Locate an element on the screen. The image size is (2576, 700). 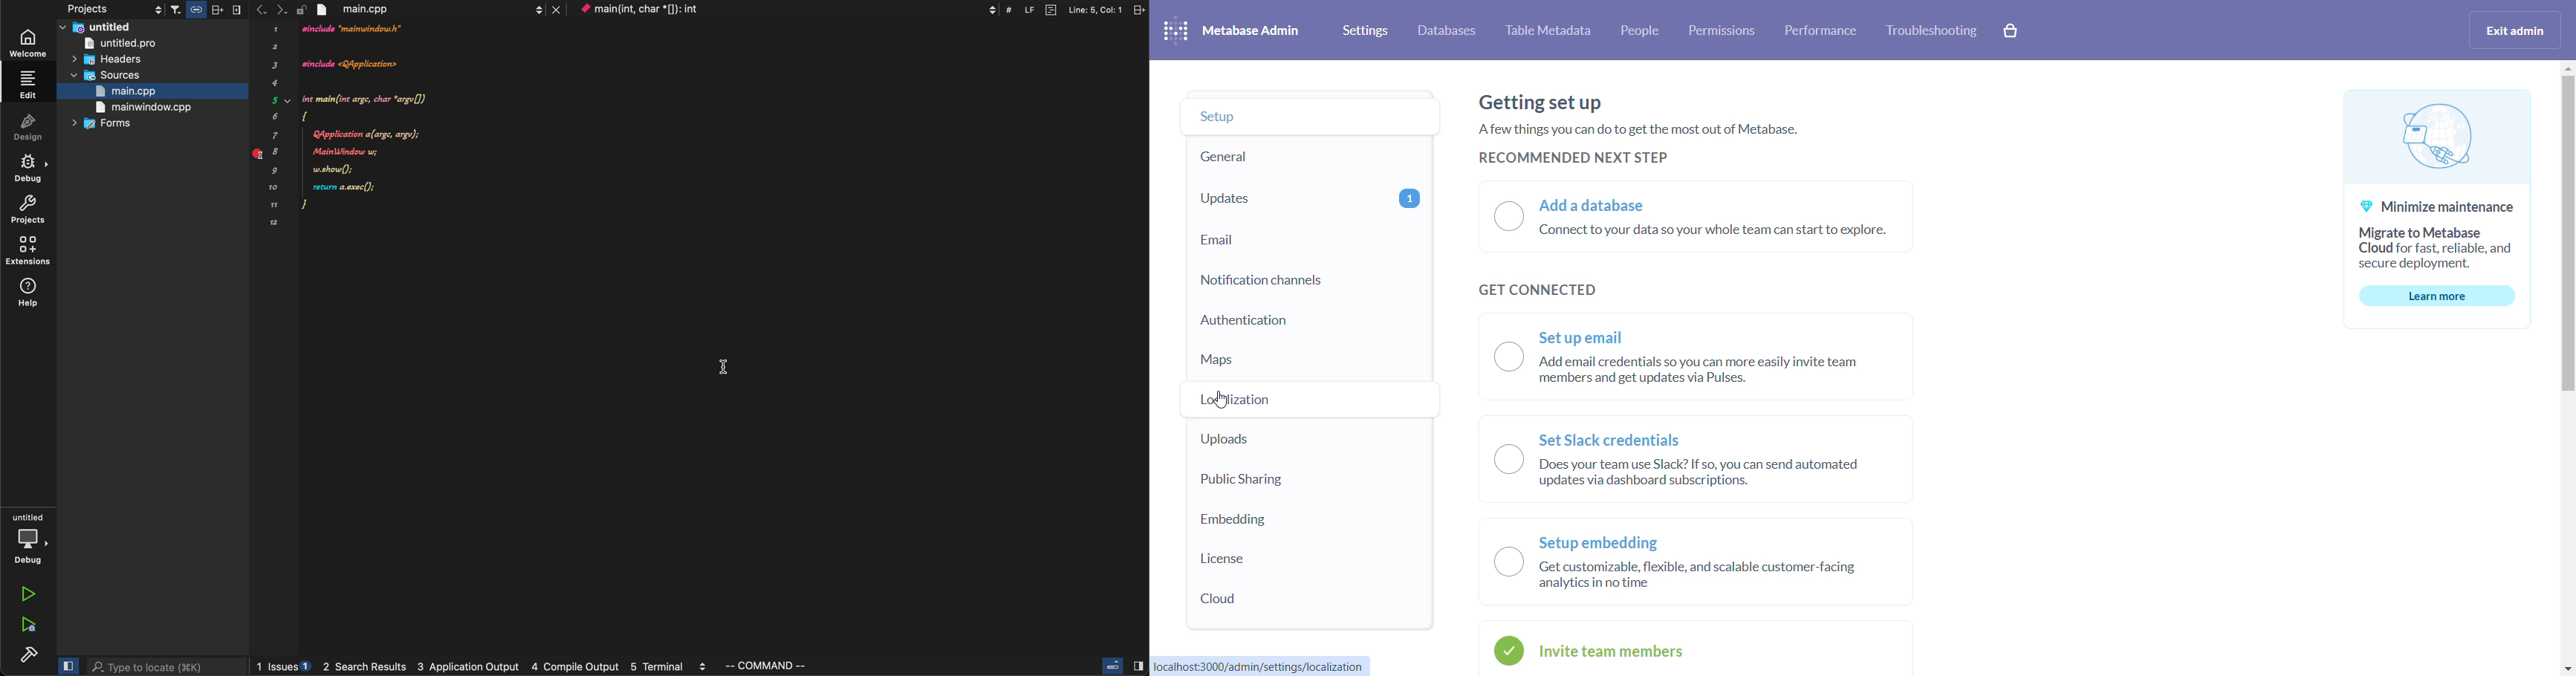
cloud is located at coordinates (1291, 595).